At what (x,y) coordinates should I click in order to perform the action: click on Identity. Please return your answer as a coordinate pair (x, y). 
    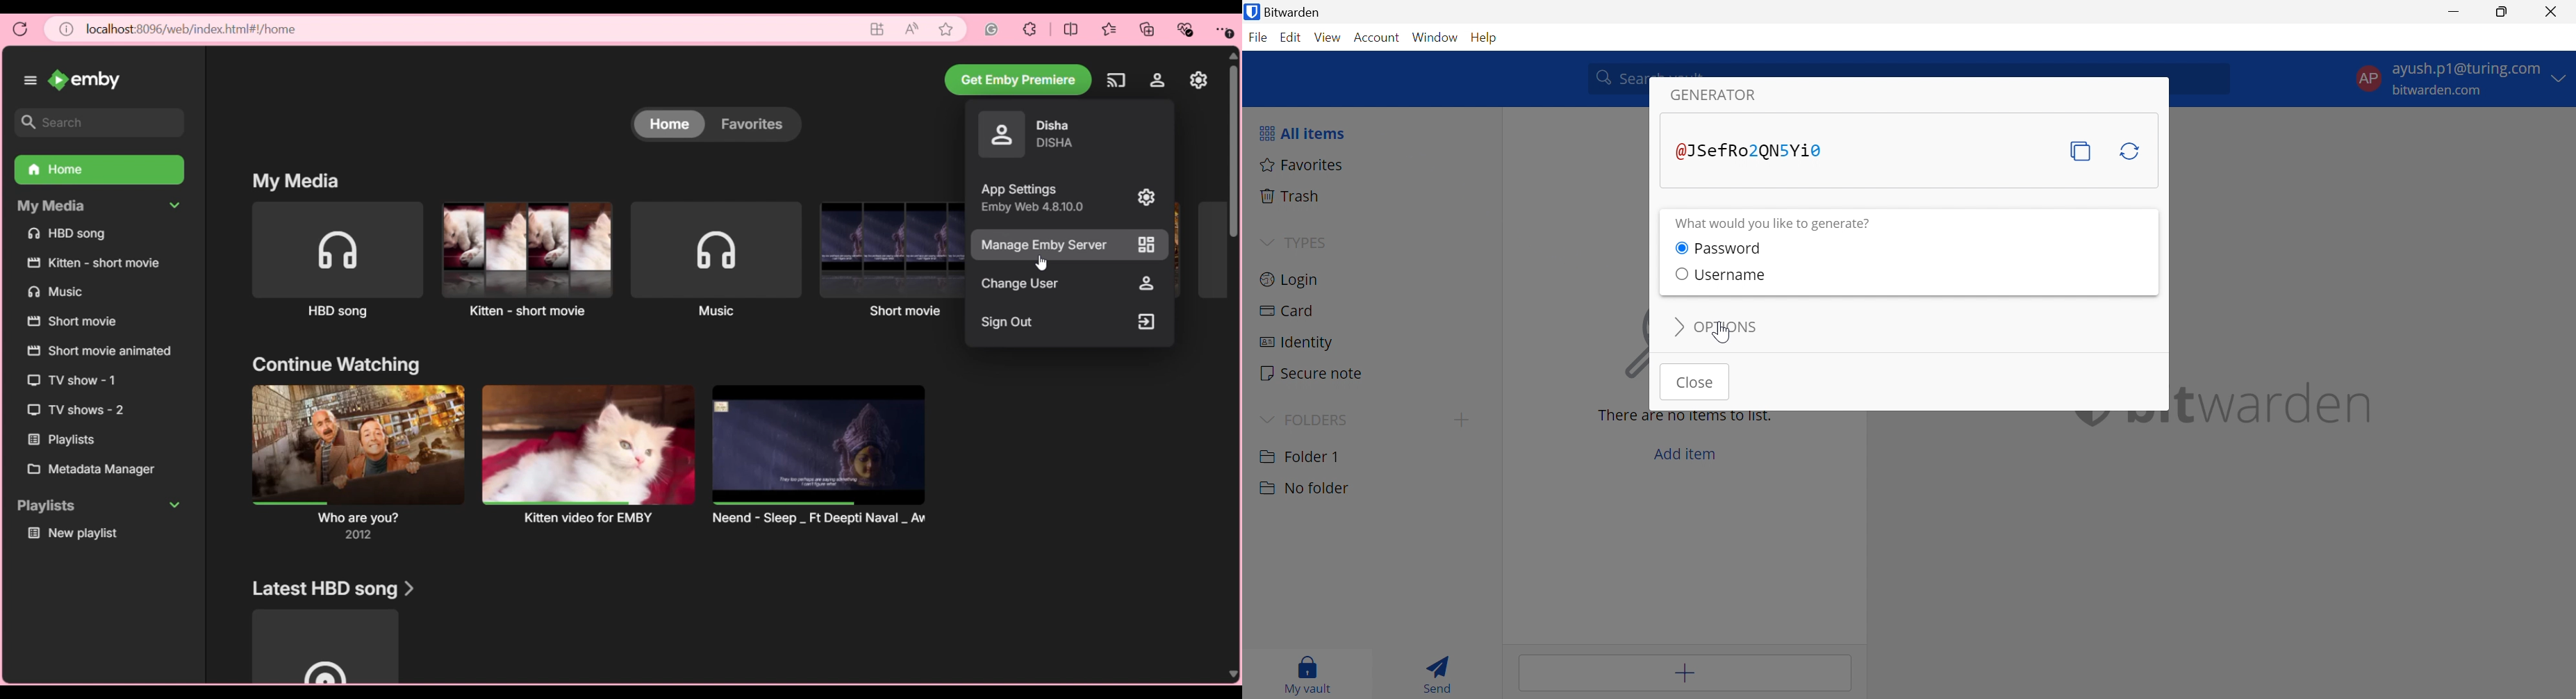
    Looking at the image, I should click on (1297, 343).